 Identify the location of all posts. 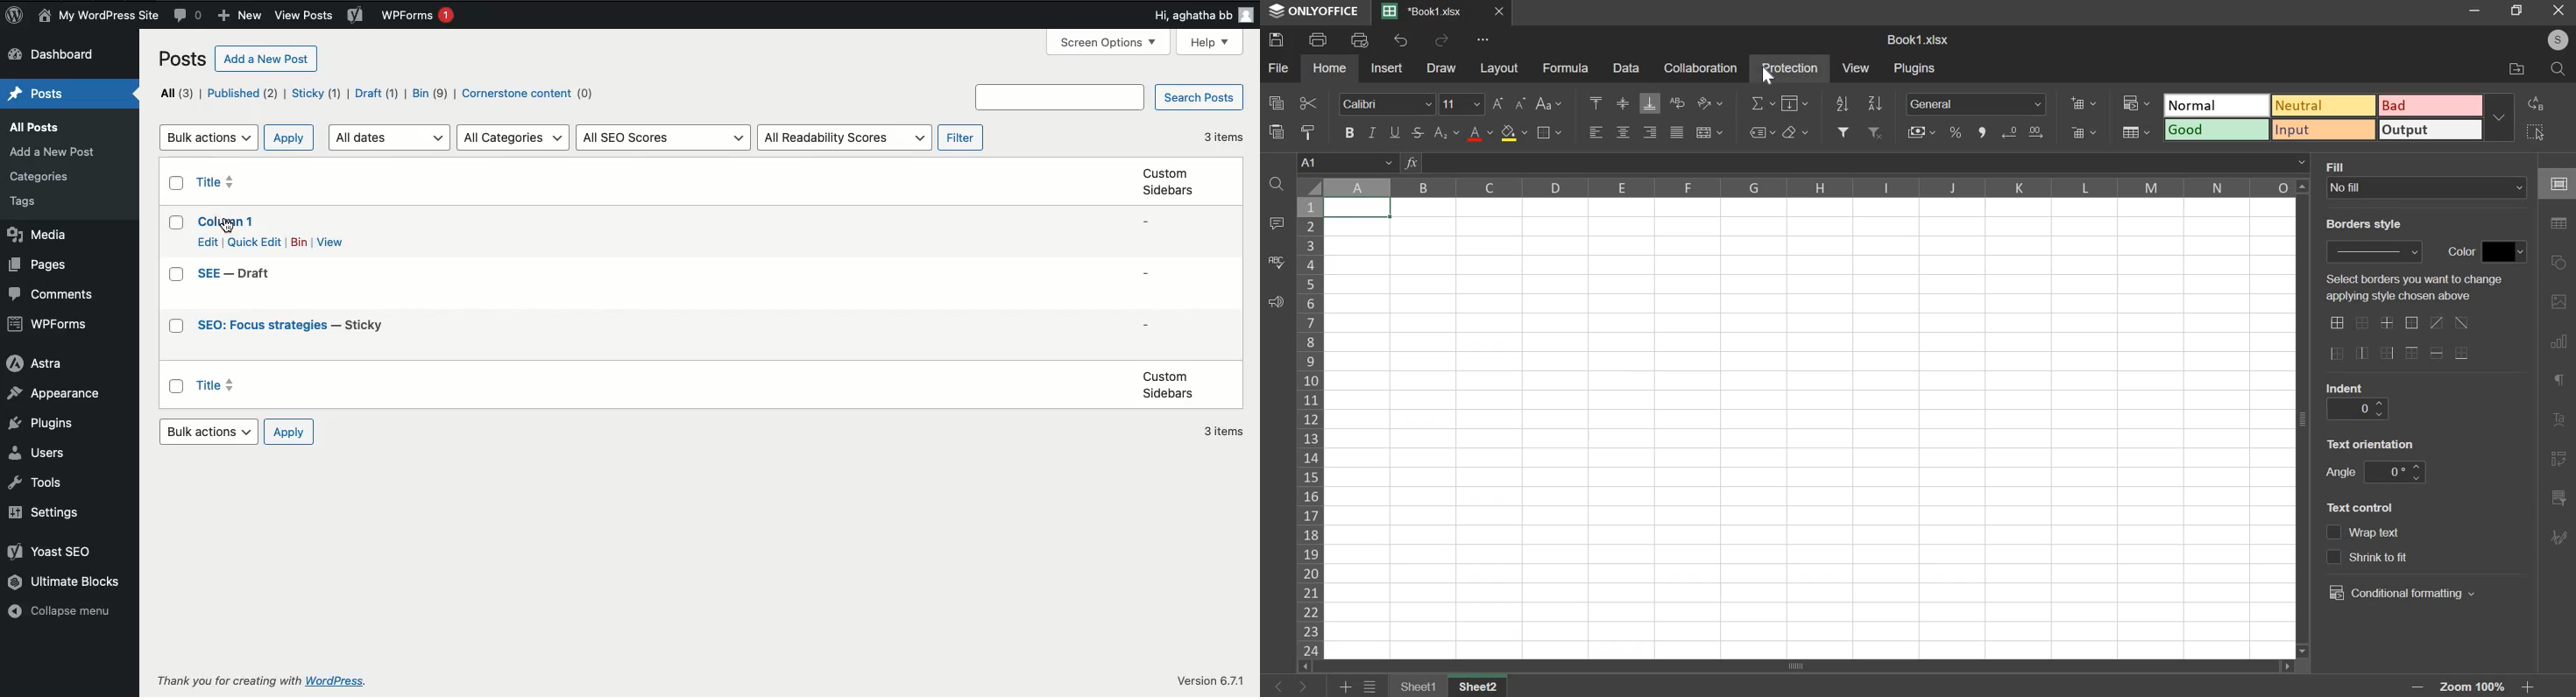
(34, 126).